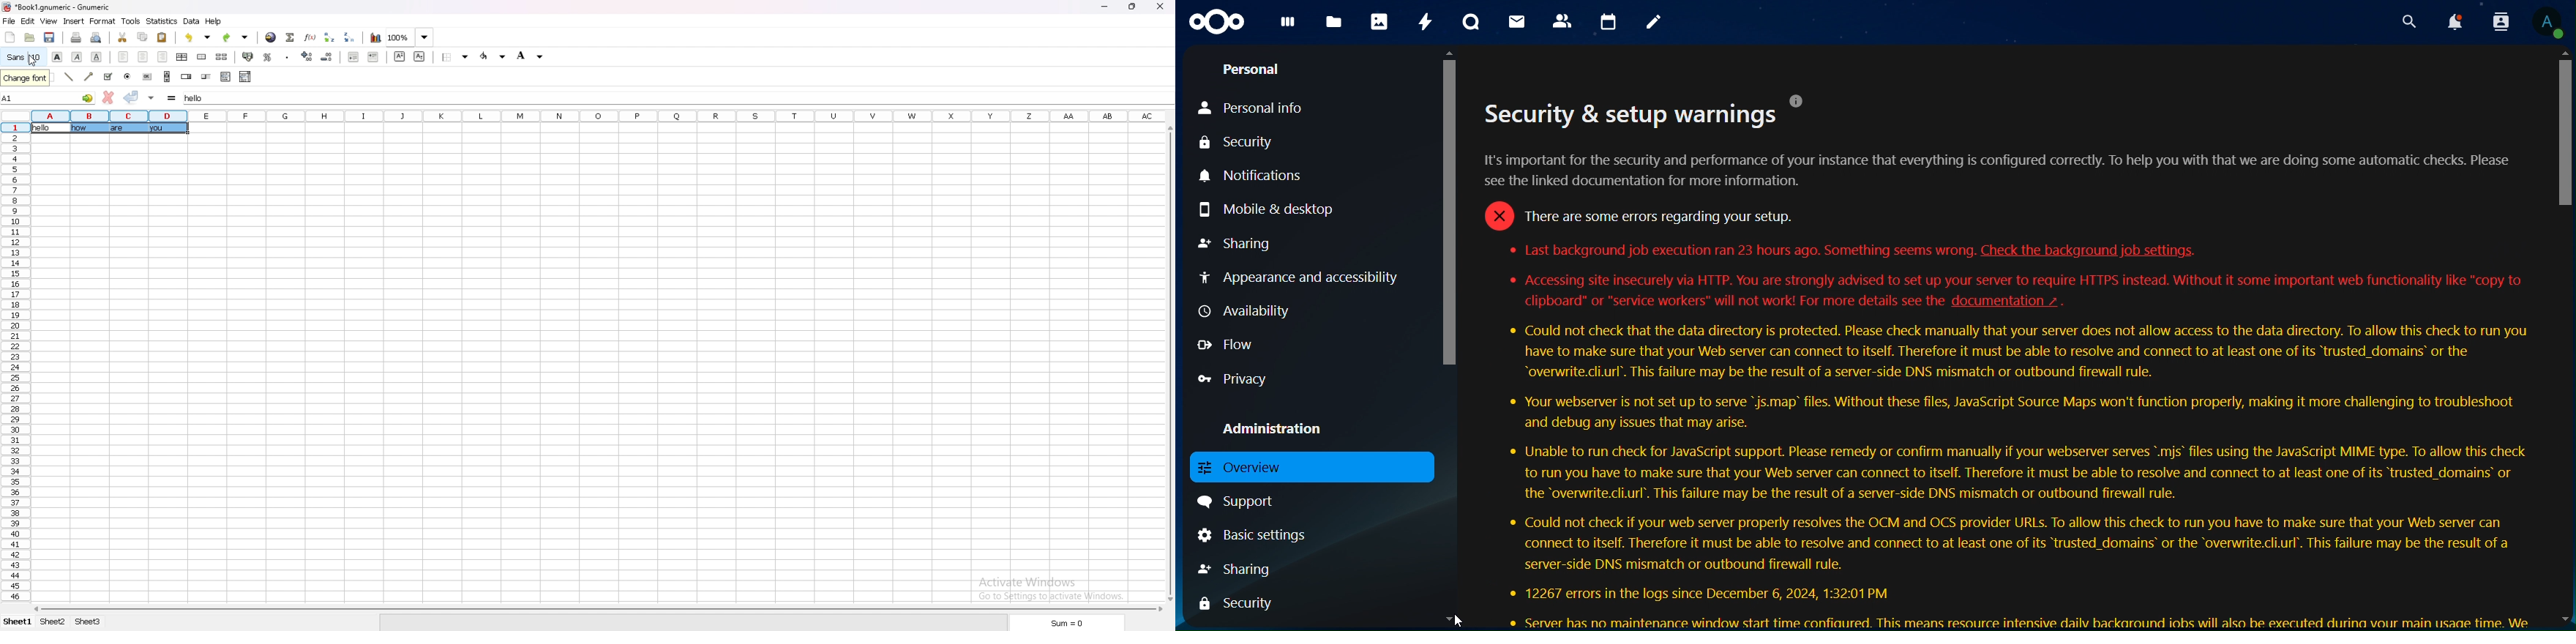 The width and height of the screenshot is (2576, 644). What do you see at coordinates (2017, 353) in the screenshot?
I see `* Could not check that the data directory is protected. Please check manually that your server does not allow access to the data directory. To allow this check to run you
have to make sure that your Web server can connect to itself. Therefore it must be able to resolve and connect to at least one of its “trusted_domains’ or the
“overwrite.cli.url’. This failure may be the result of a server-side DNS mismatch or outbound firewall rule.` at bounding box center [2017, 353].